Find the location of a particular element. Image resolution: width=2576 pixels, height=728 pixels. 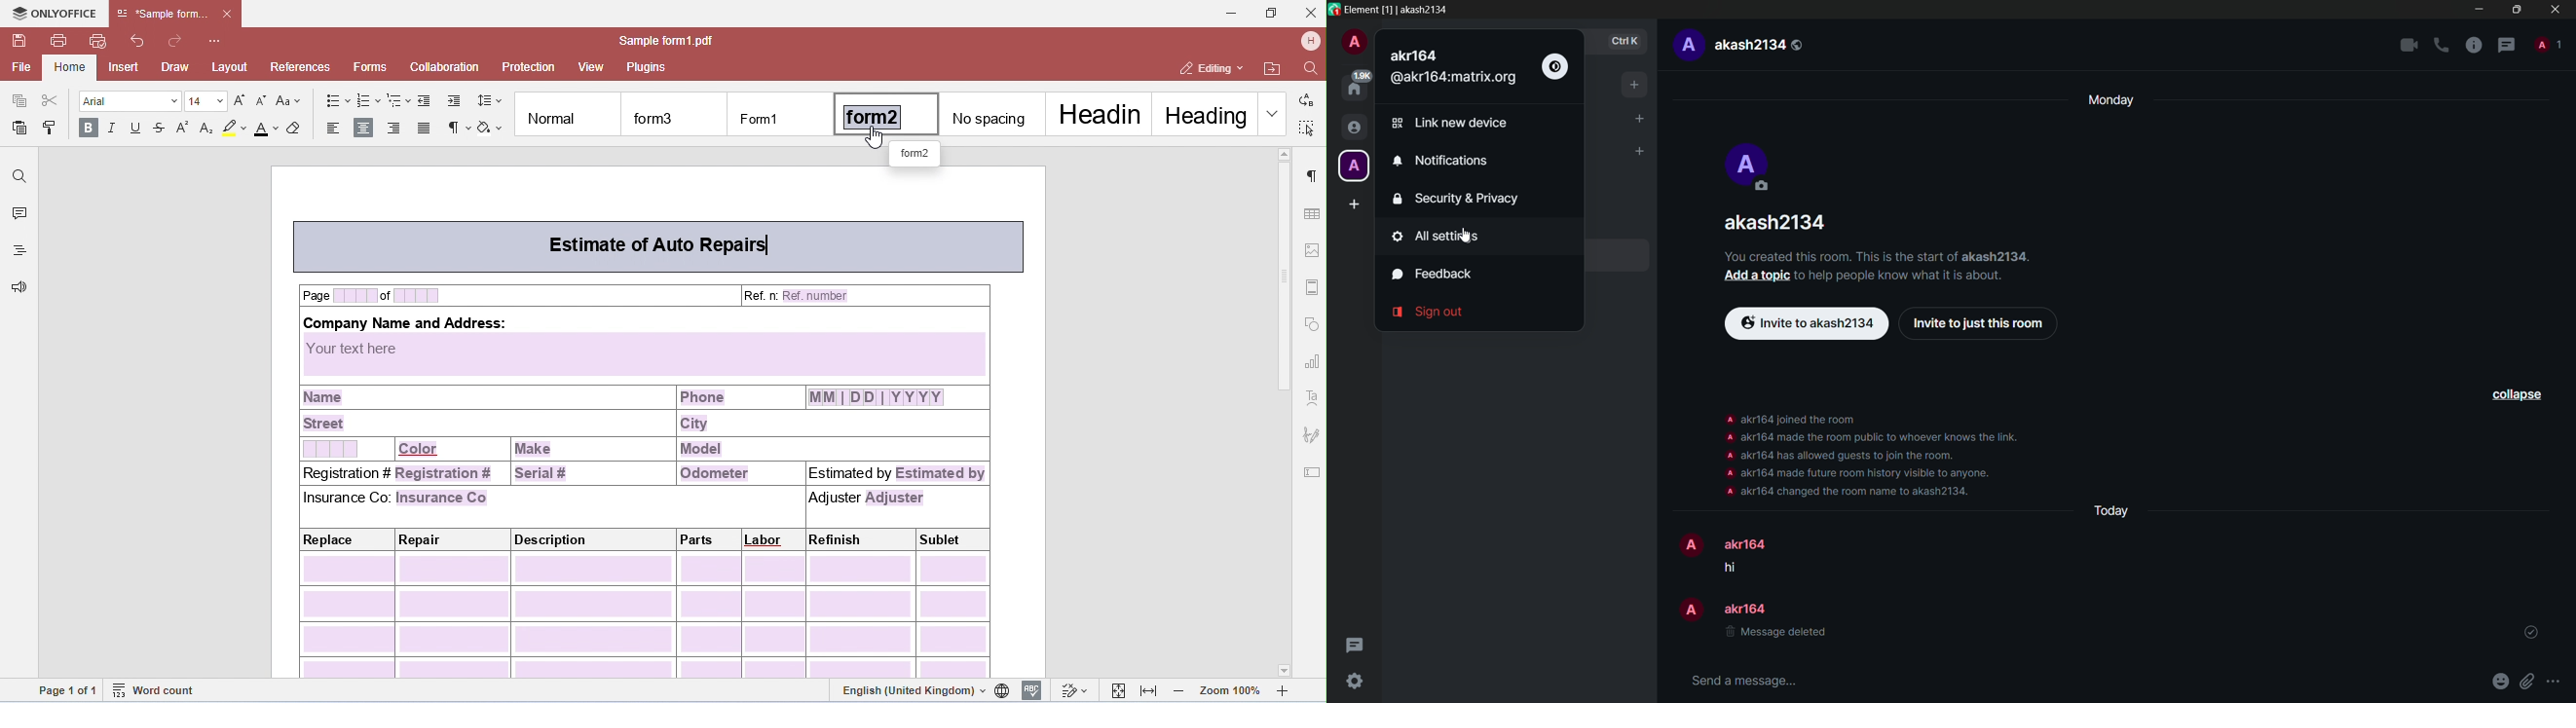

profile icon is located at coordinates (1353, 166).